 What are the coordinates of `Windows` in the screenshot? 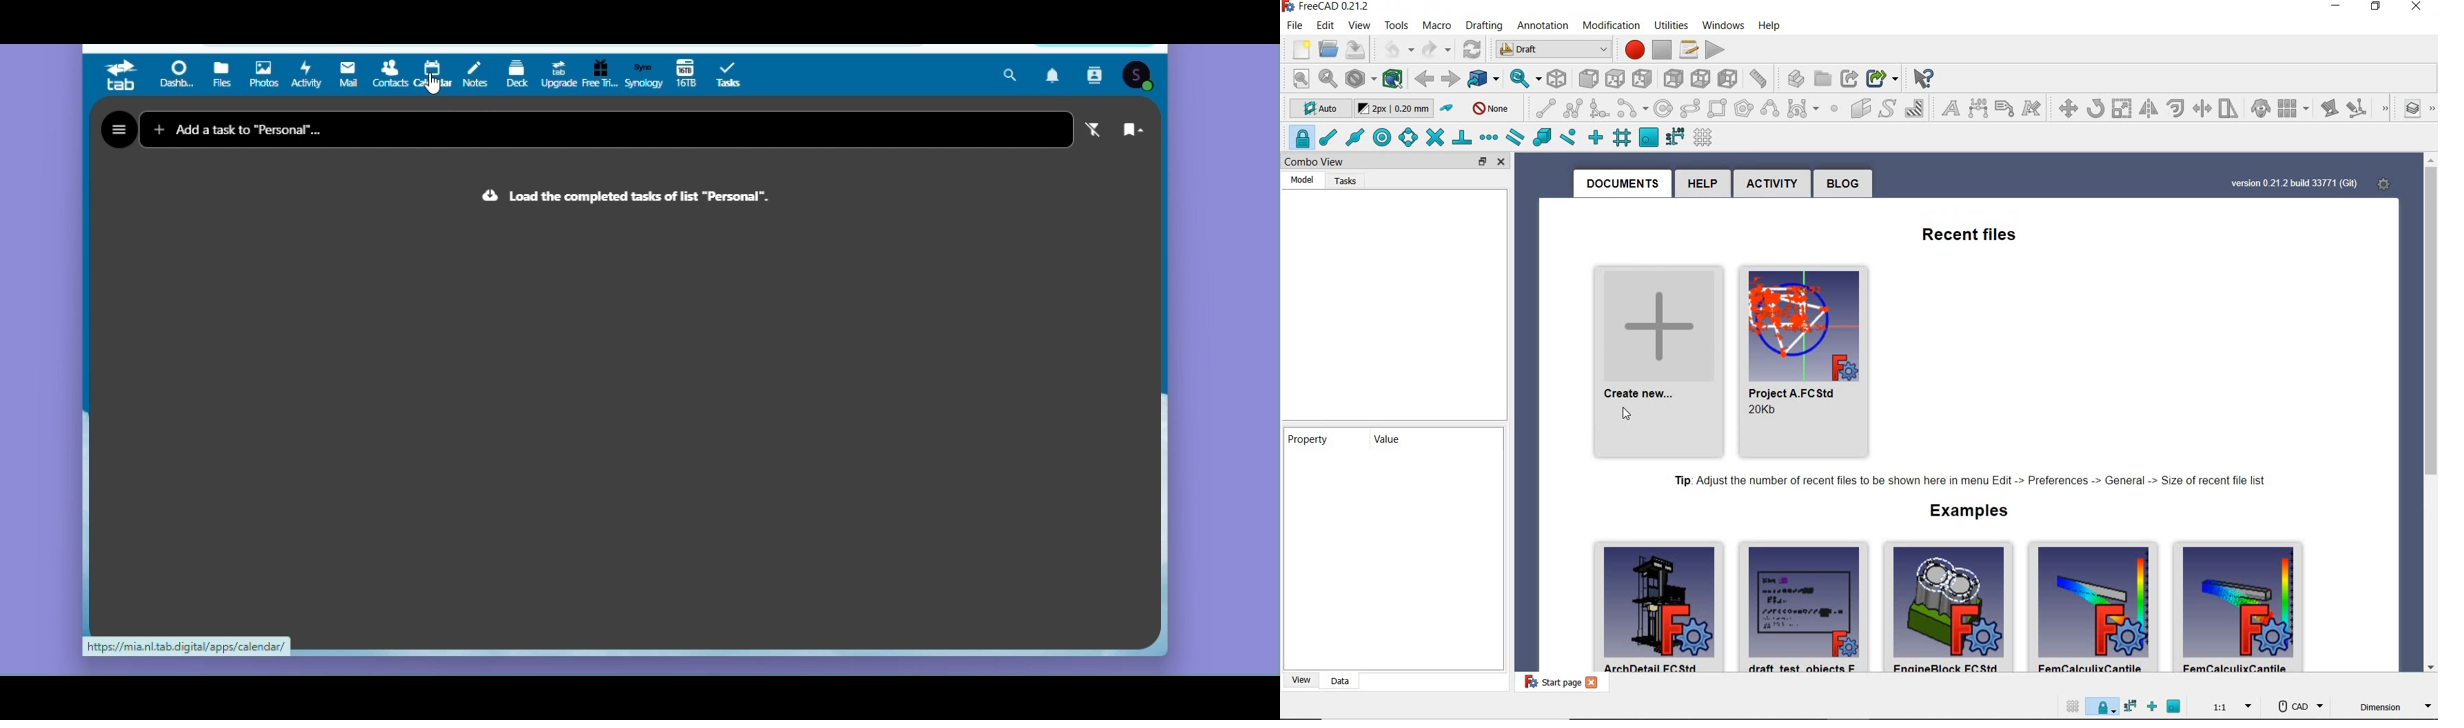 It's located at (1723, 26).